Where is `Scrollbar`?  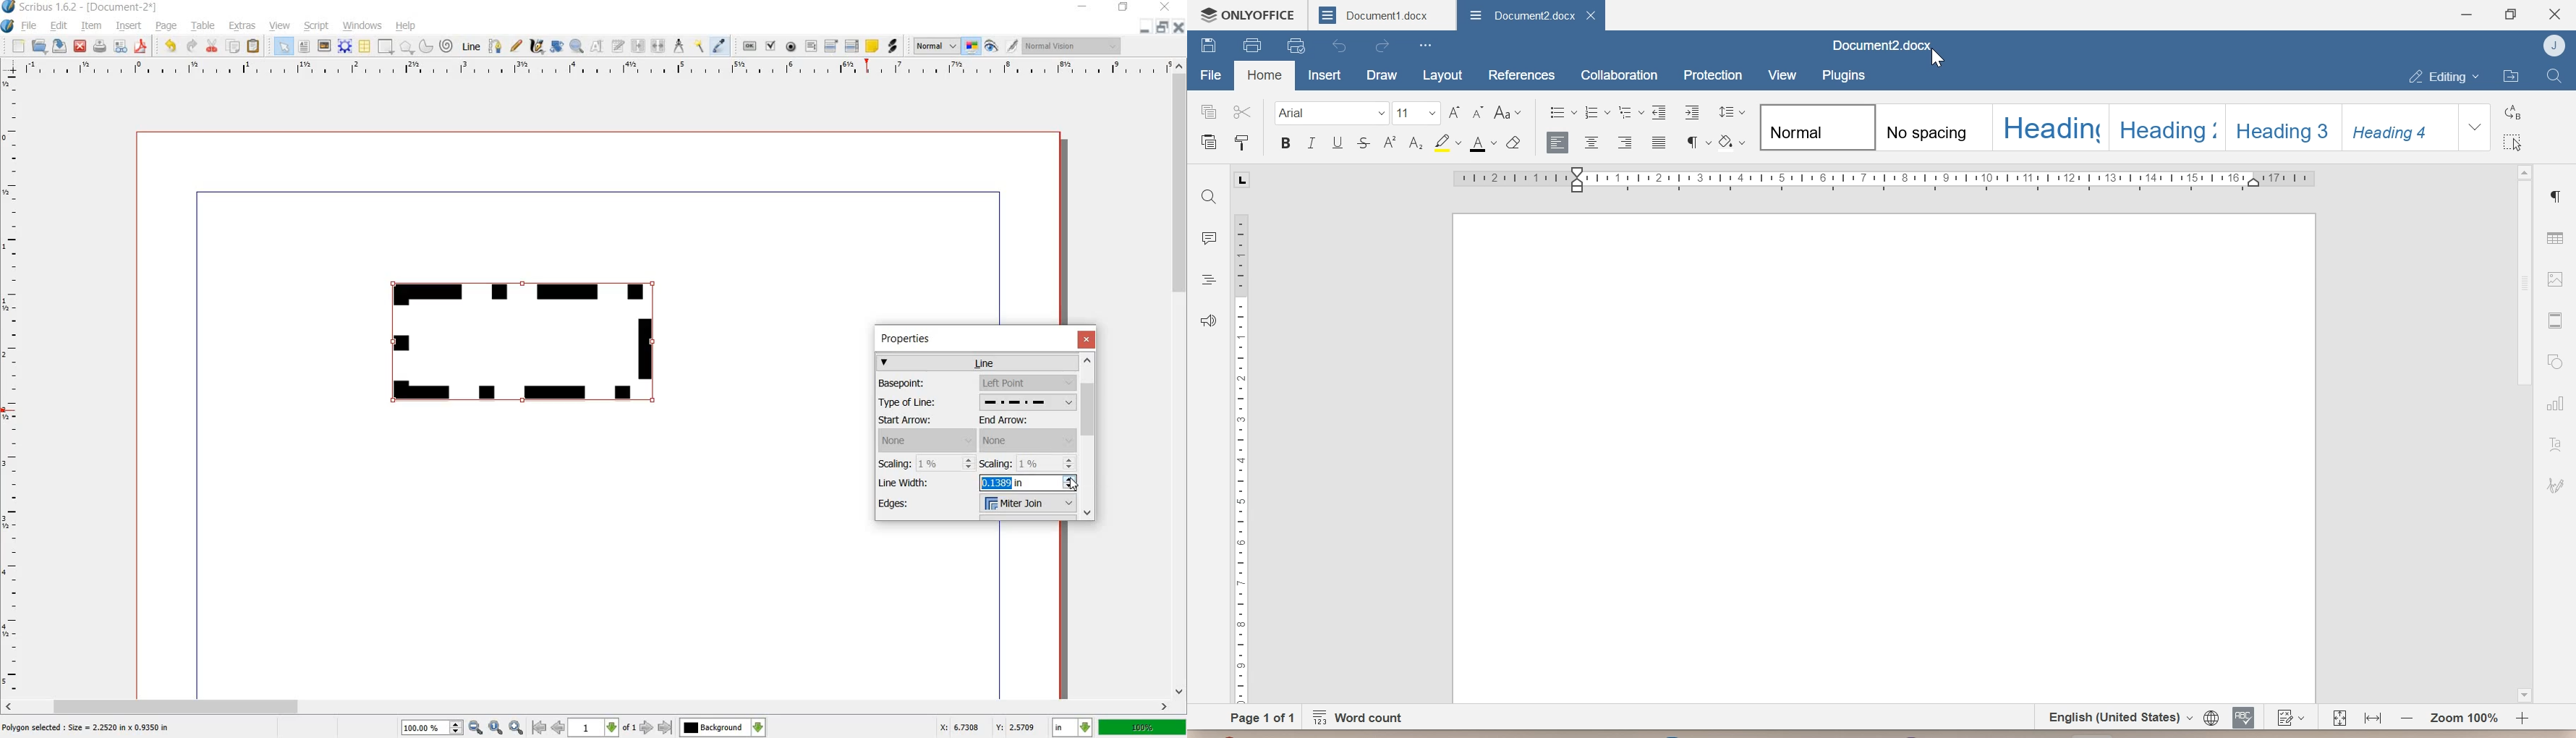 Scrollbar is located at coordinates (2526, 284).